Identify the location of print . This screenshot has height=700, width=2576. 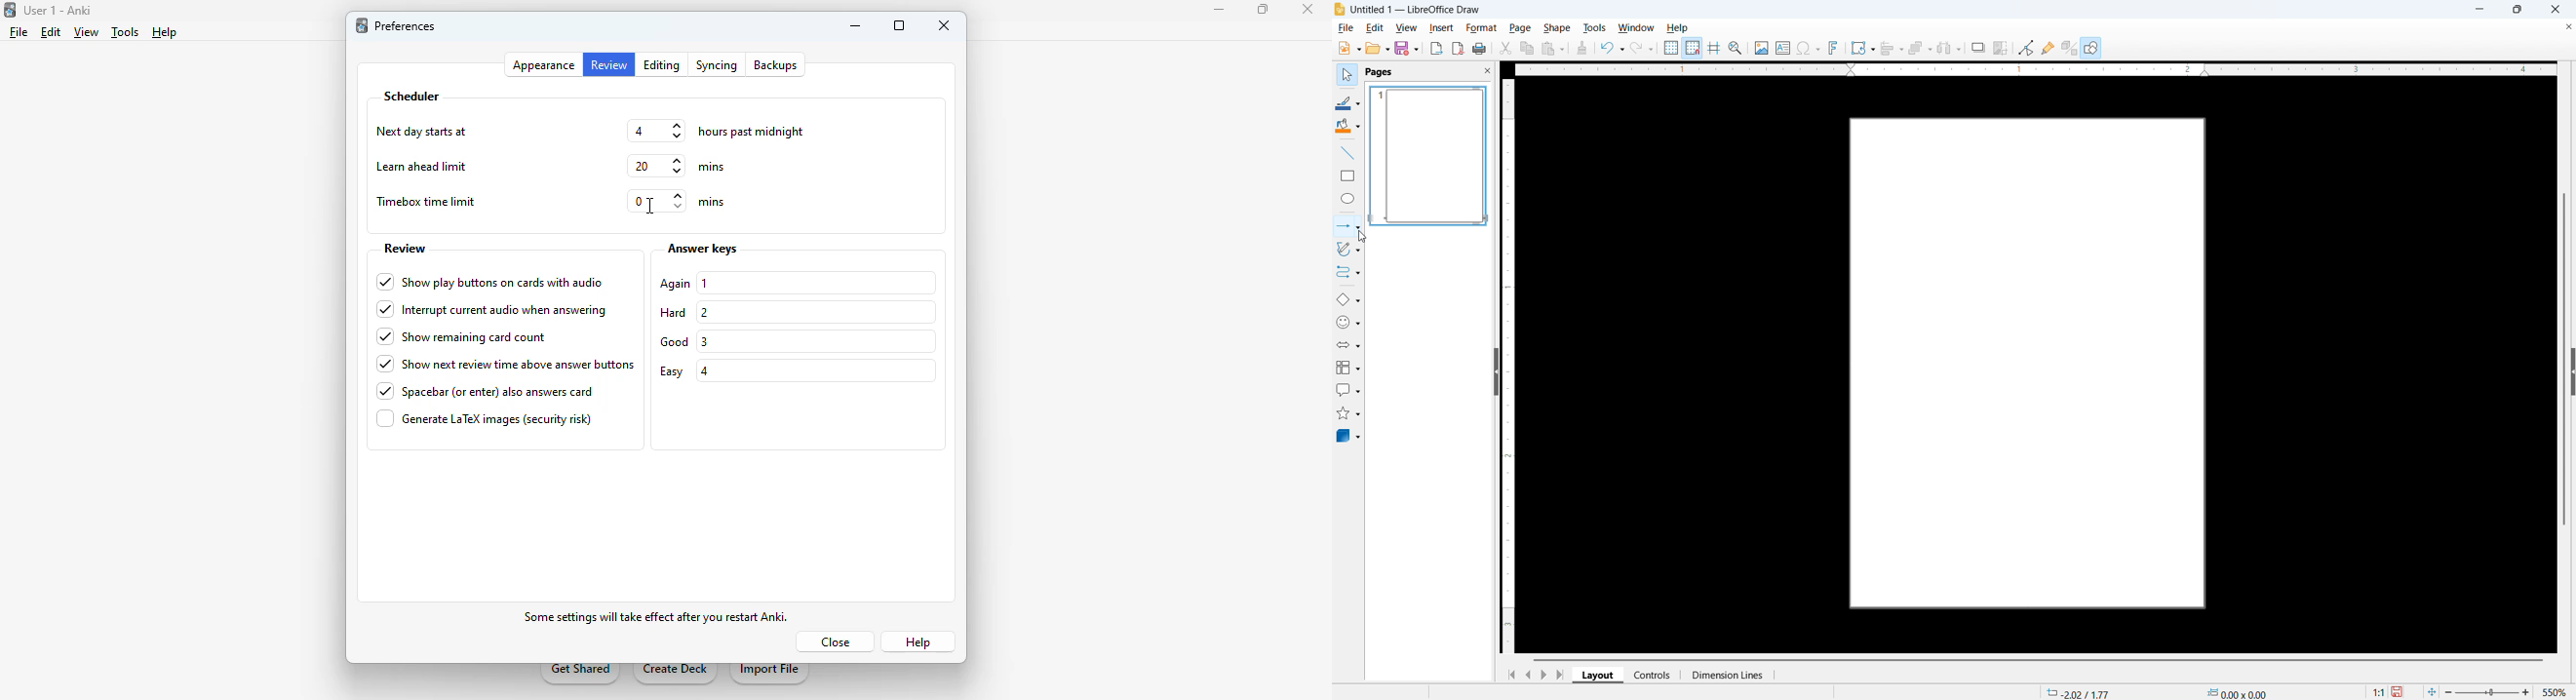
(1480, 48).